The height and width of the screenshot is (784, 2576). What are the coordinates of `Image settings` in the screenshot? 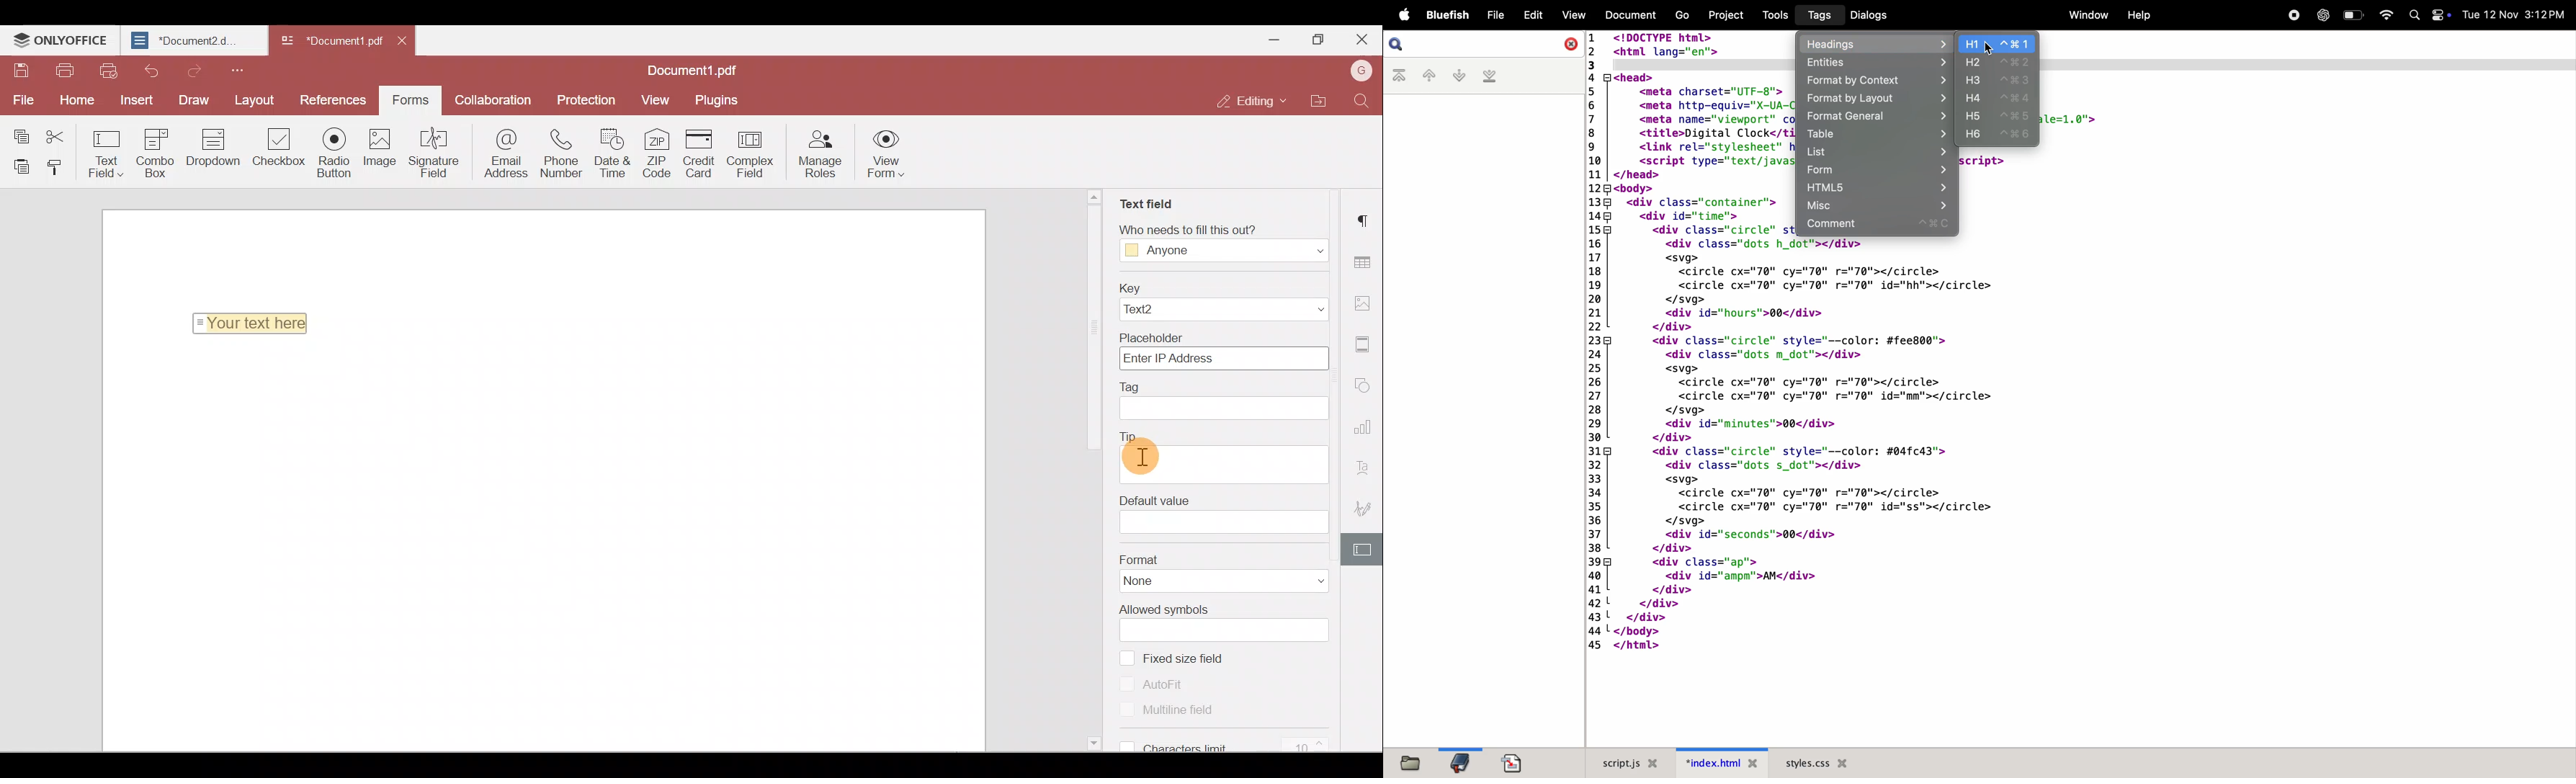 It's located at (1363, 302).